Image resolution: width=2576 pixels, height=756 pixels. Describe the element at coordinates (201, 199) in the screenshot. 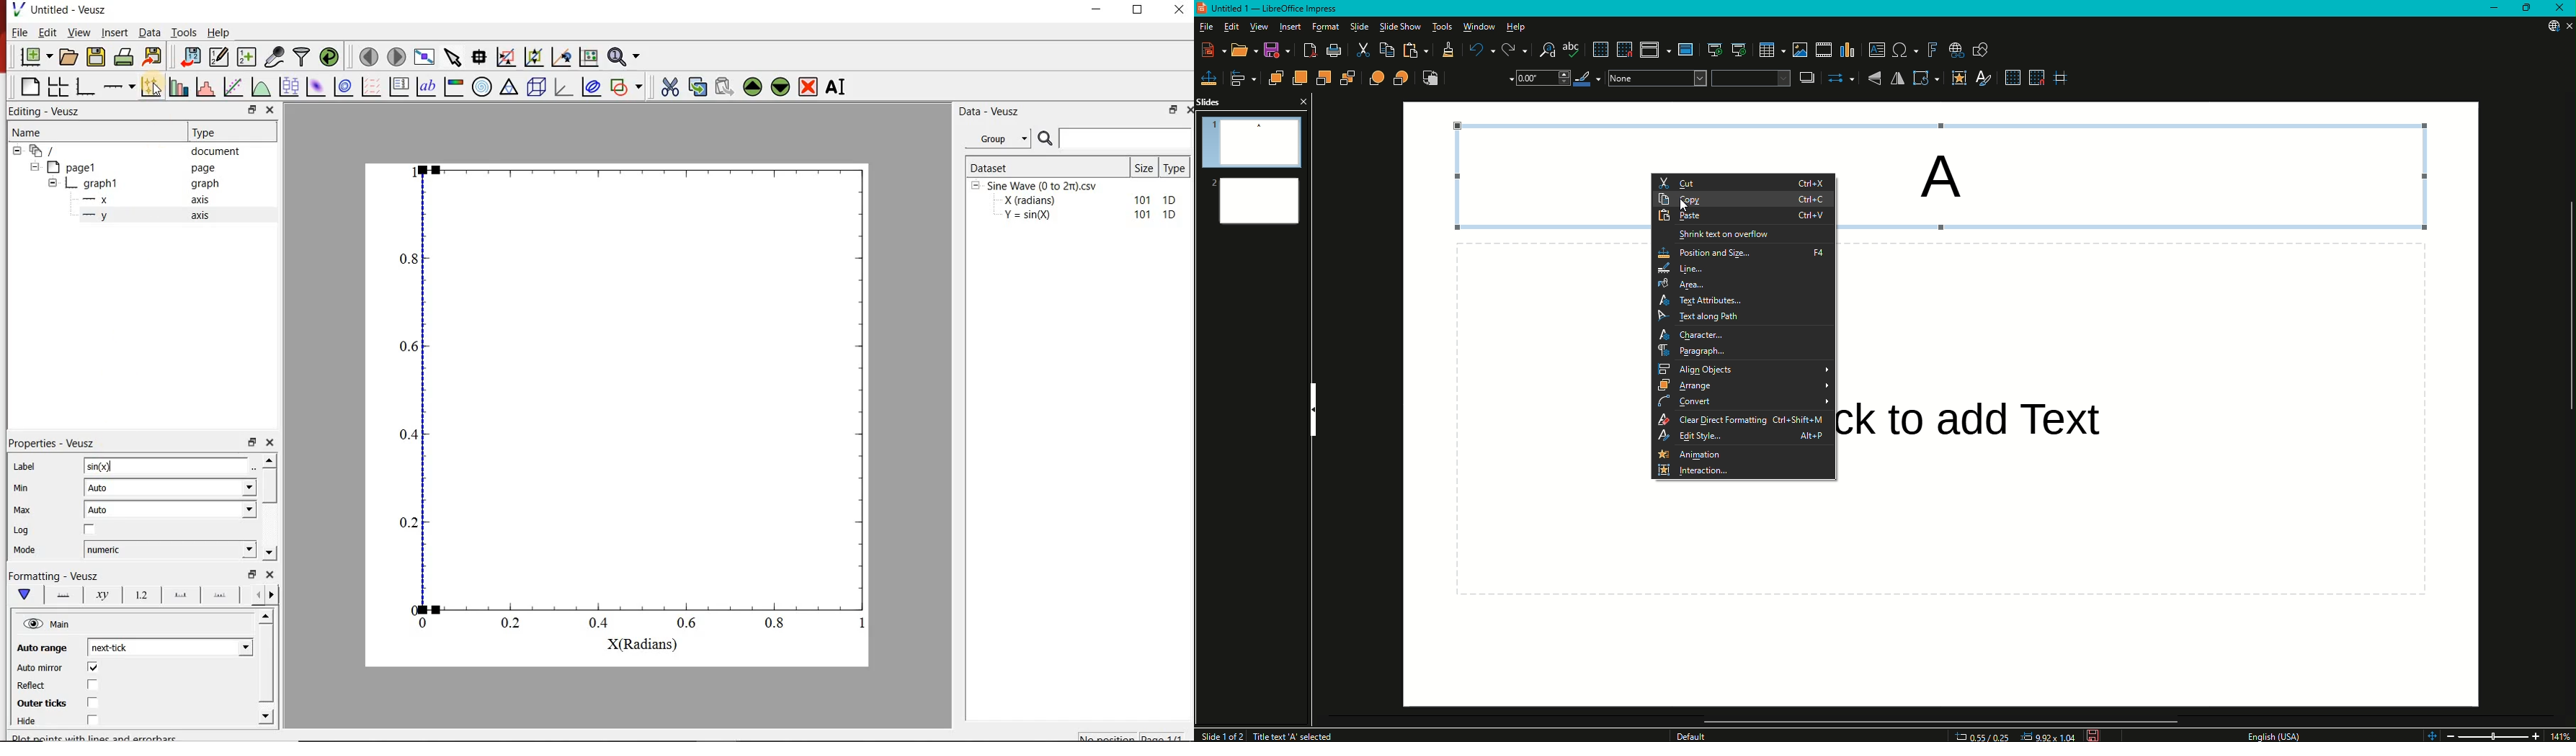

I see `axis` at that location.